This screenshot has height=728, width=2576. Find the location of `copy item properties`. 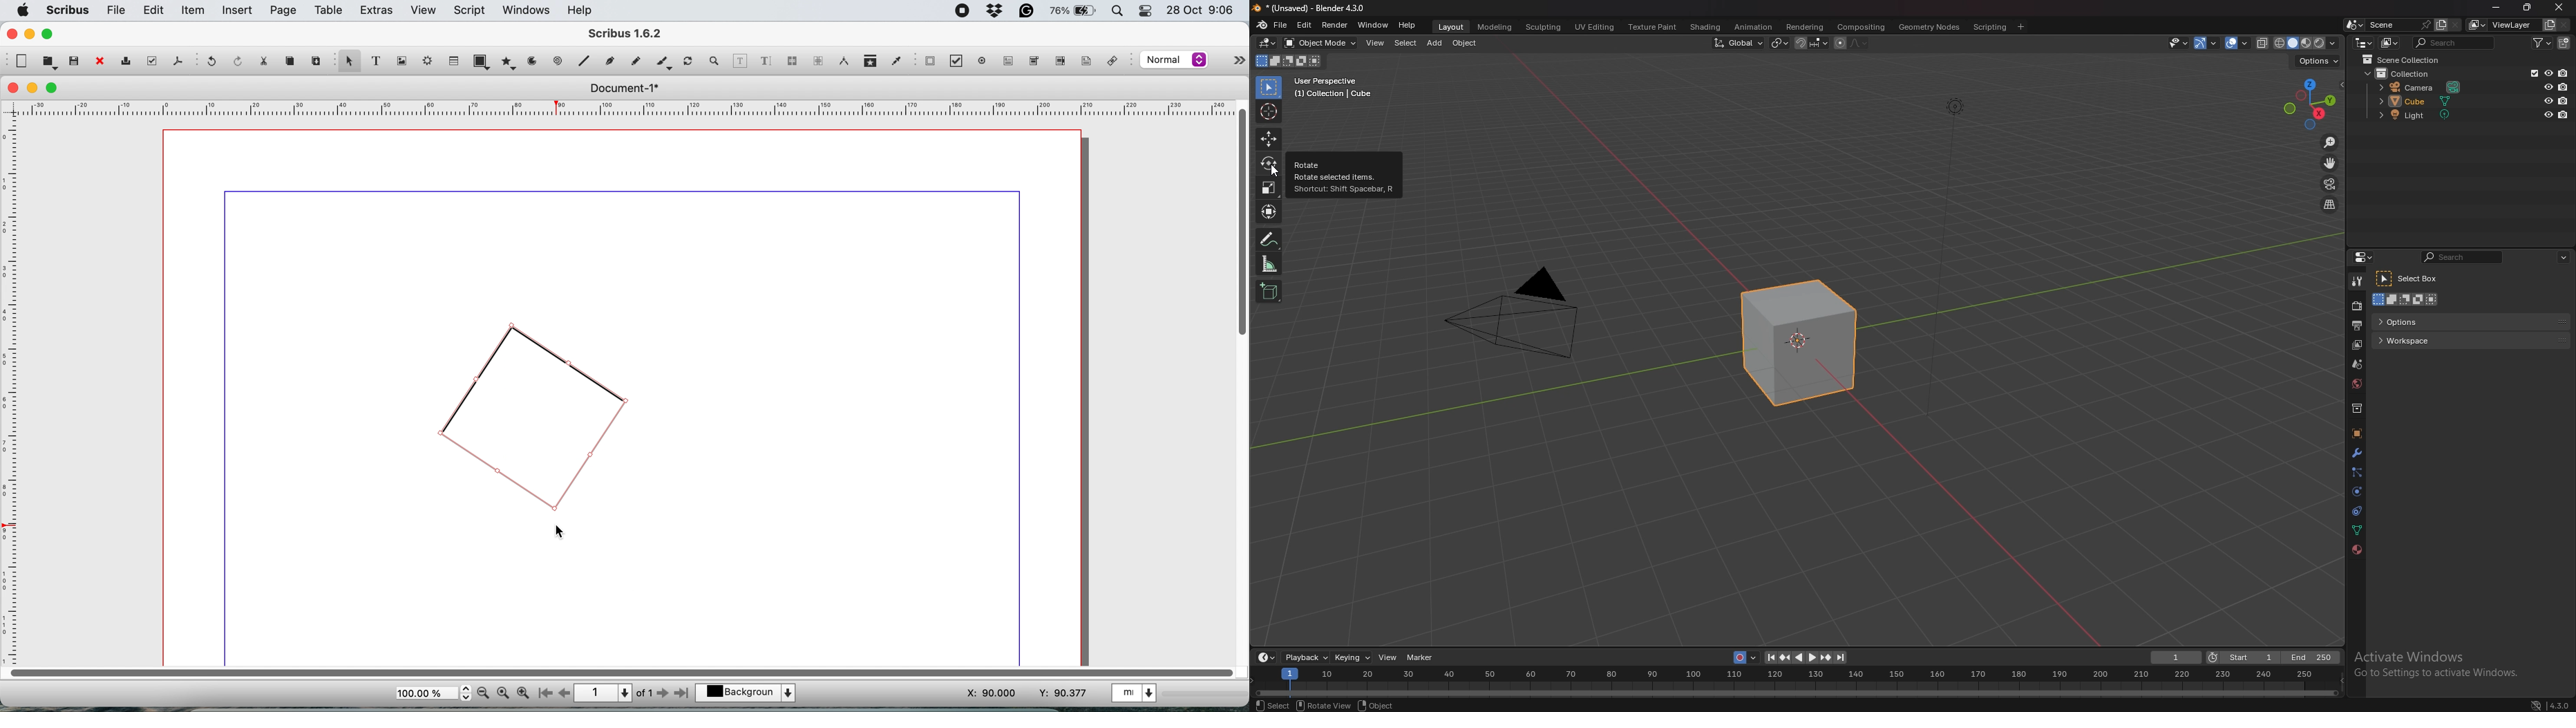

copy item properties is located at coordinates (869, 62).